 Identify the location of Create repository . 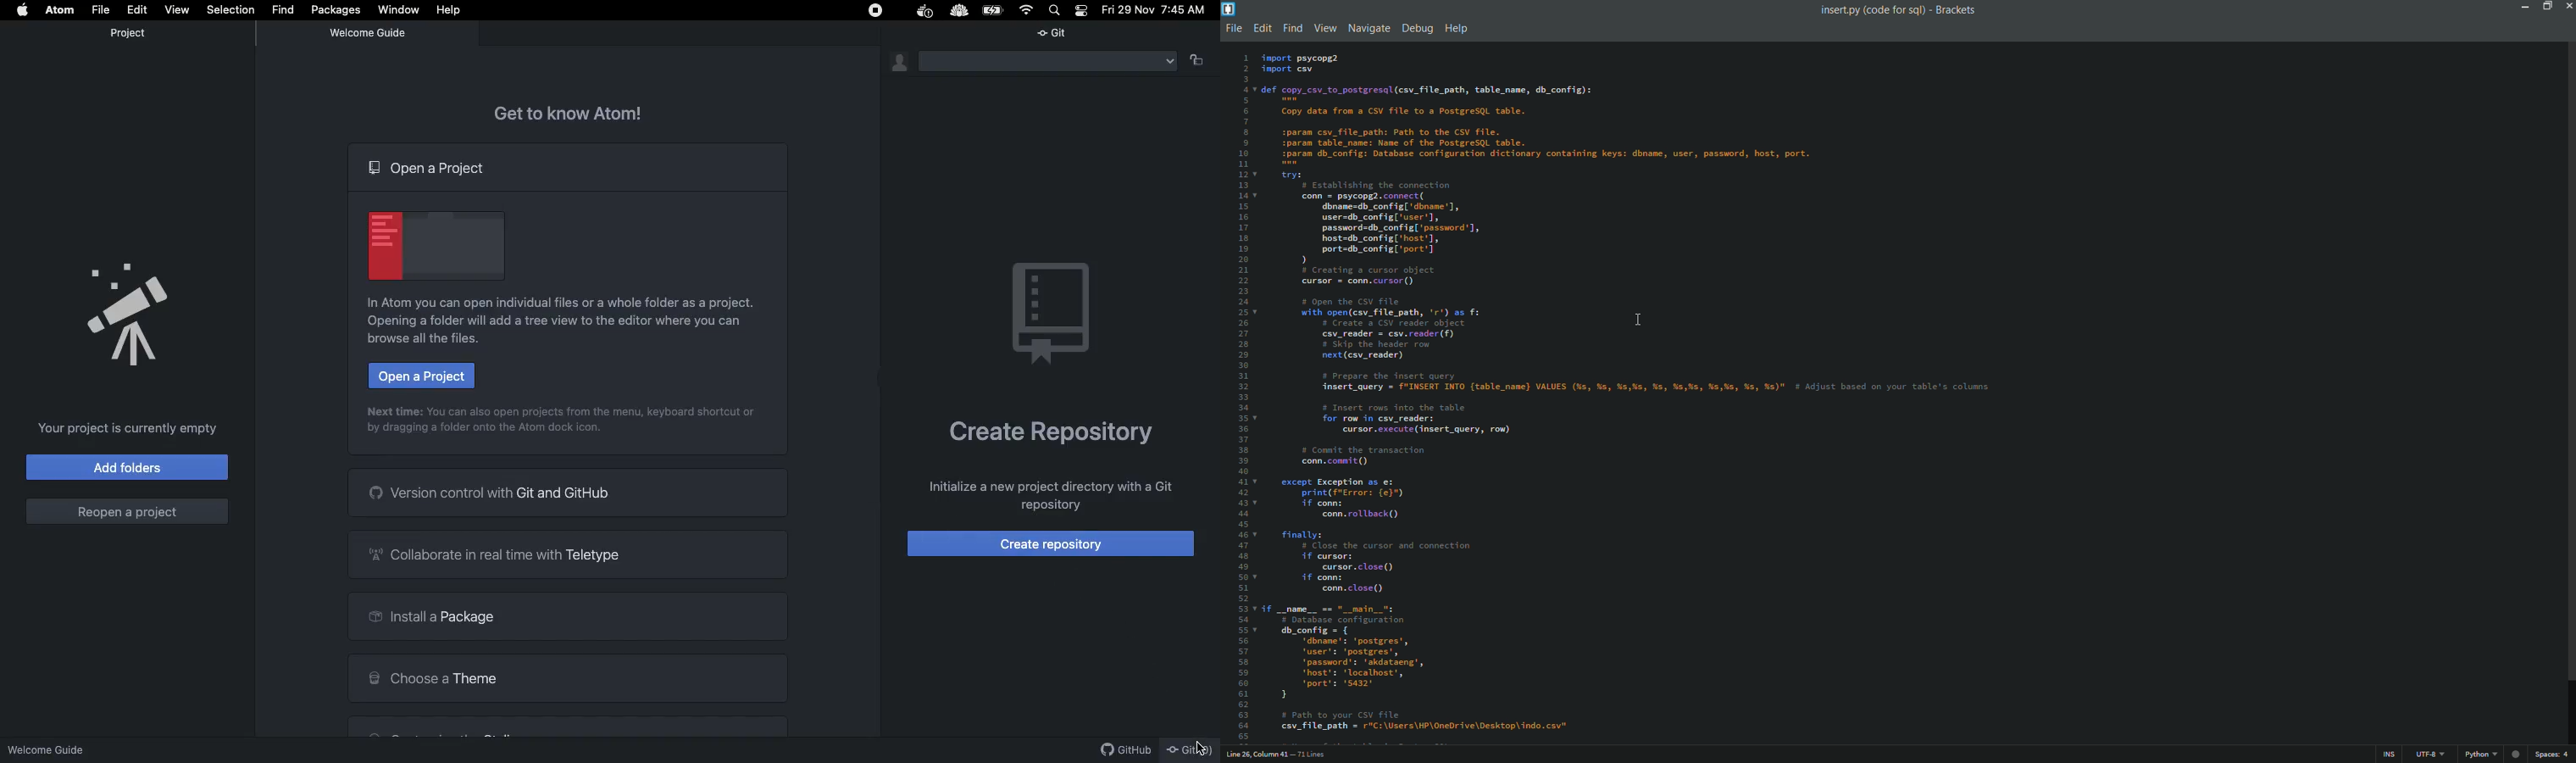
(1046, 432).